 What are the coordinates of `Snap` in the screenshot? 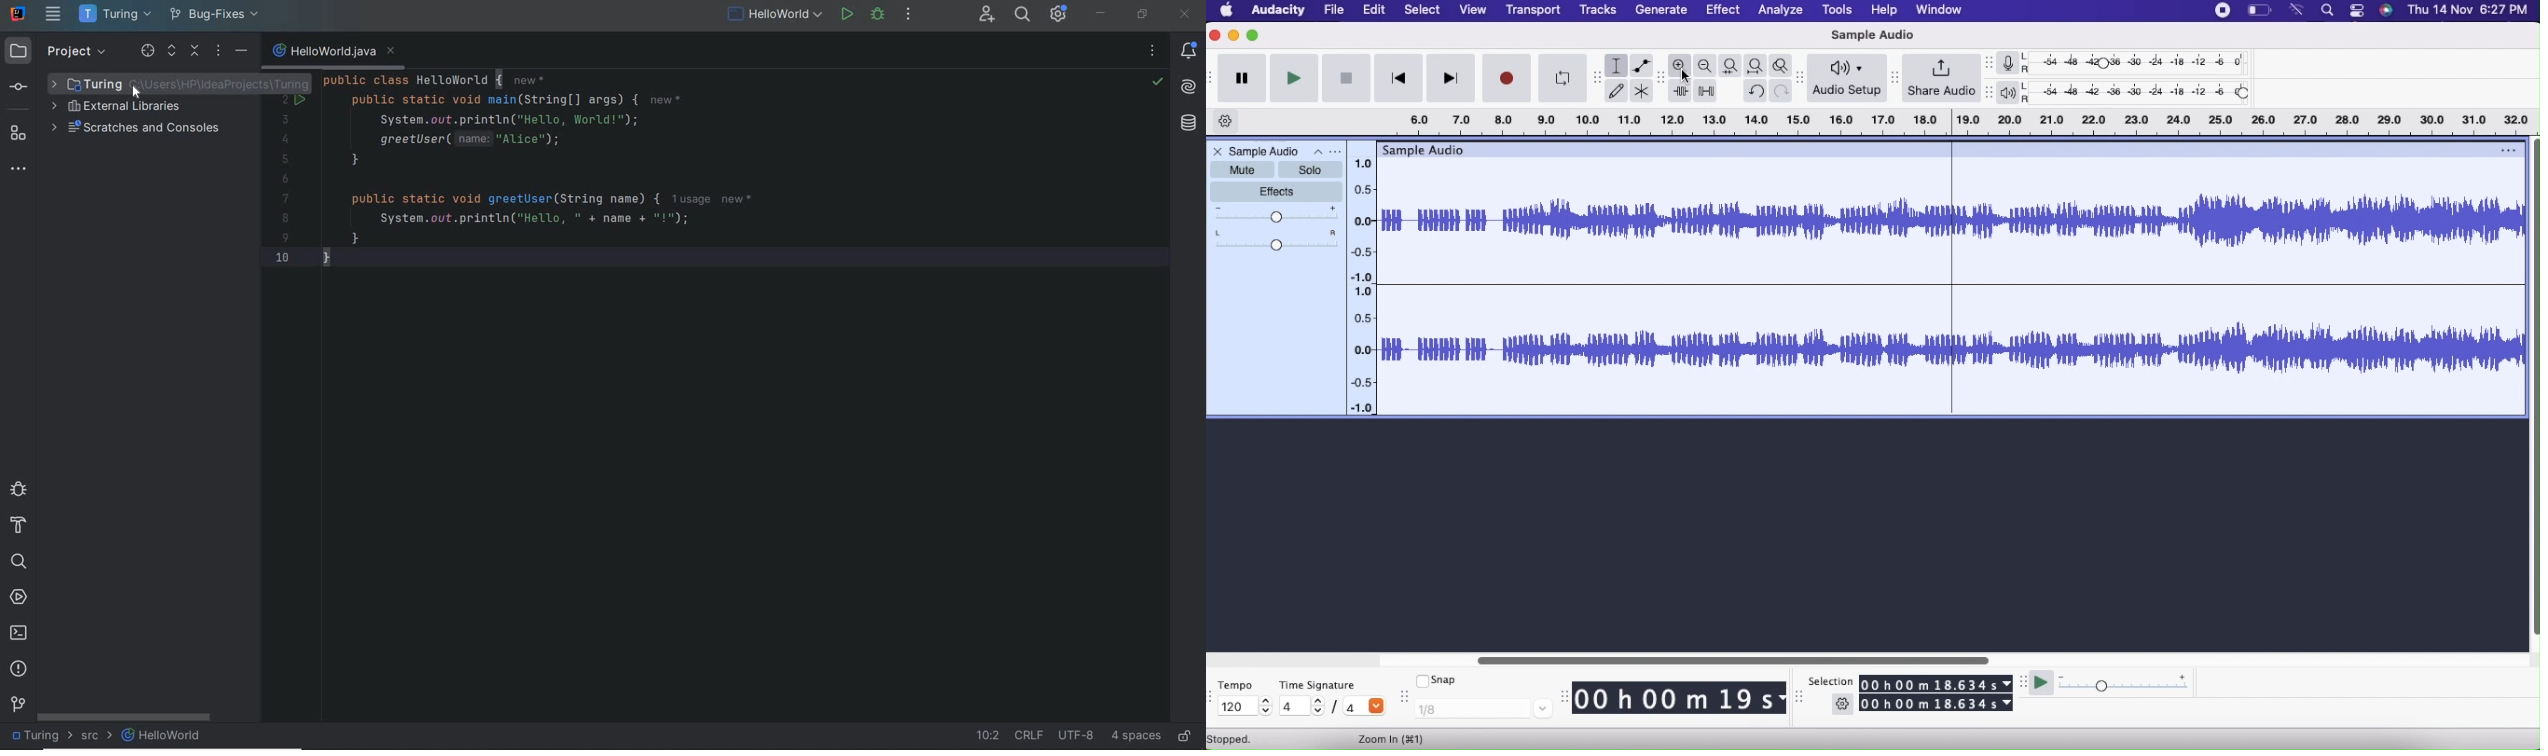 It's located at (1440, 681).